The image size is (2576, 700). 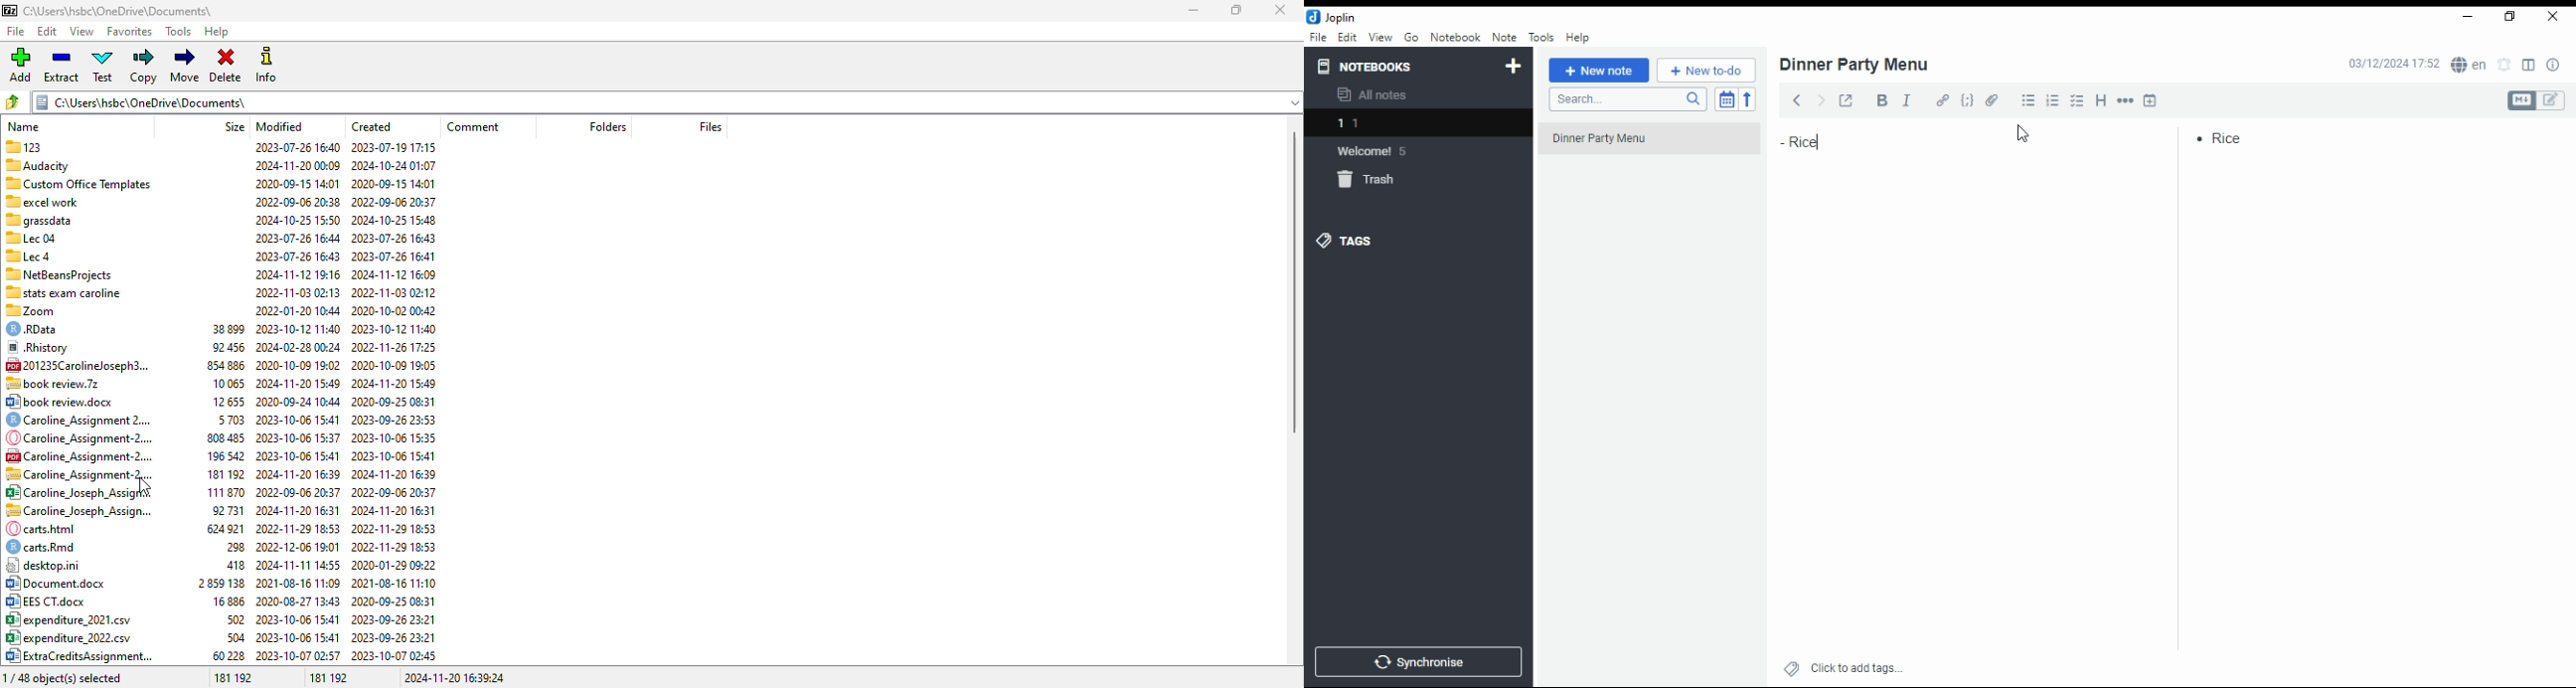 I want to click on numbered list, so click(x=2055, y=100).